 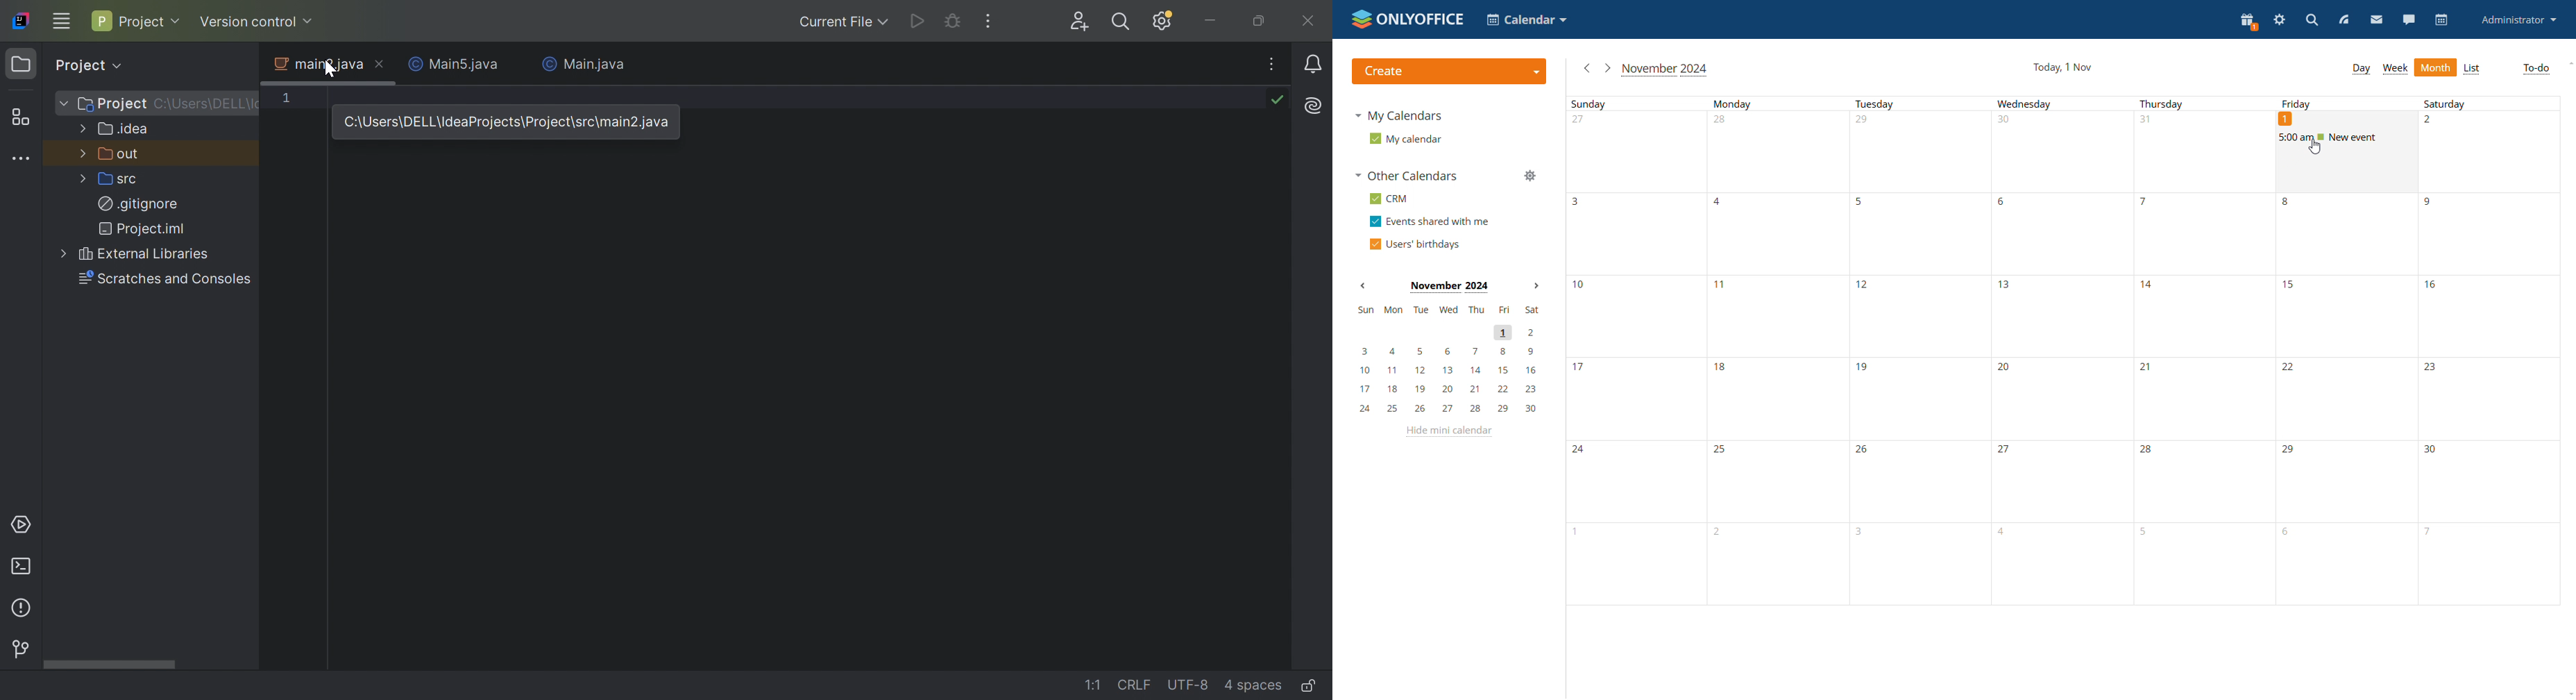 What do you see at coordinates (63, 103) in the screenshot?
I see `More` at bounding box center [63, 103].